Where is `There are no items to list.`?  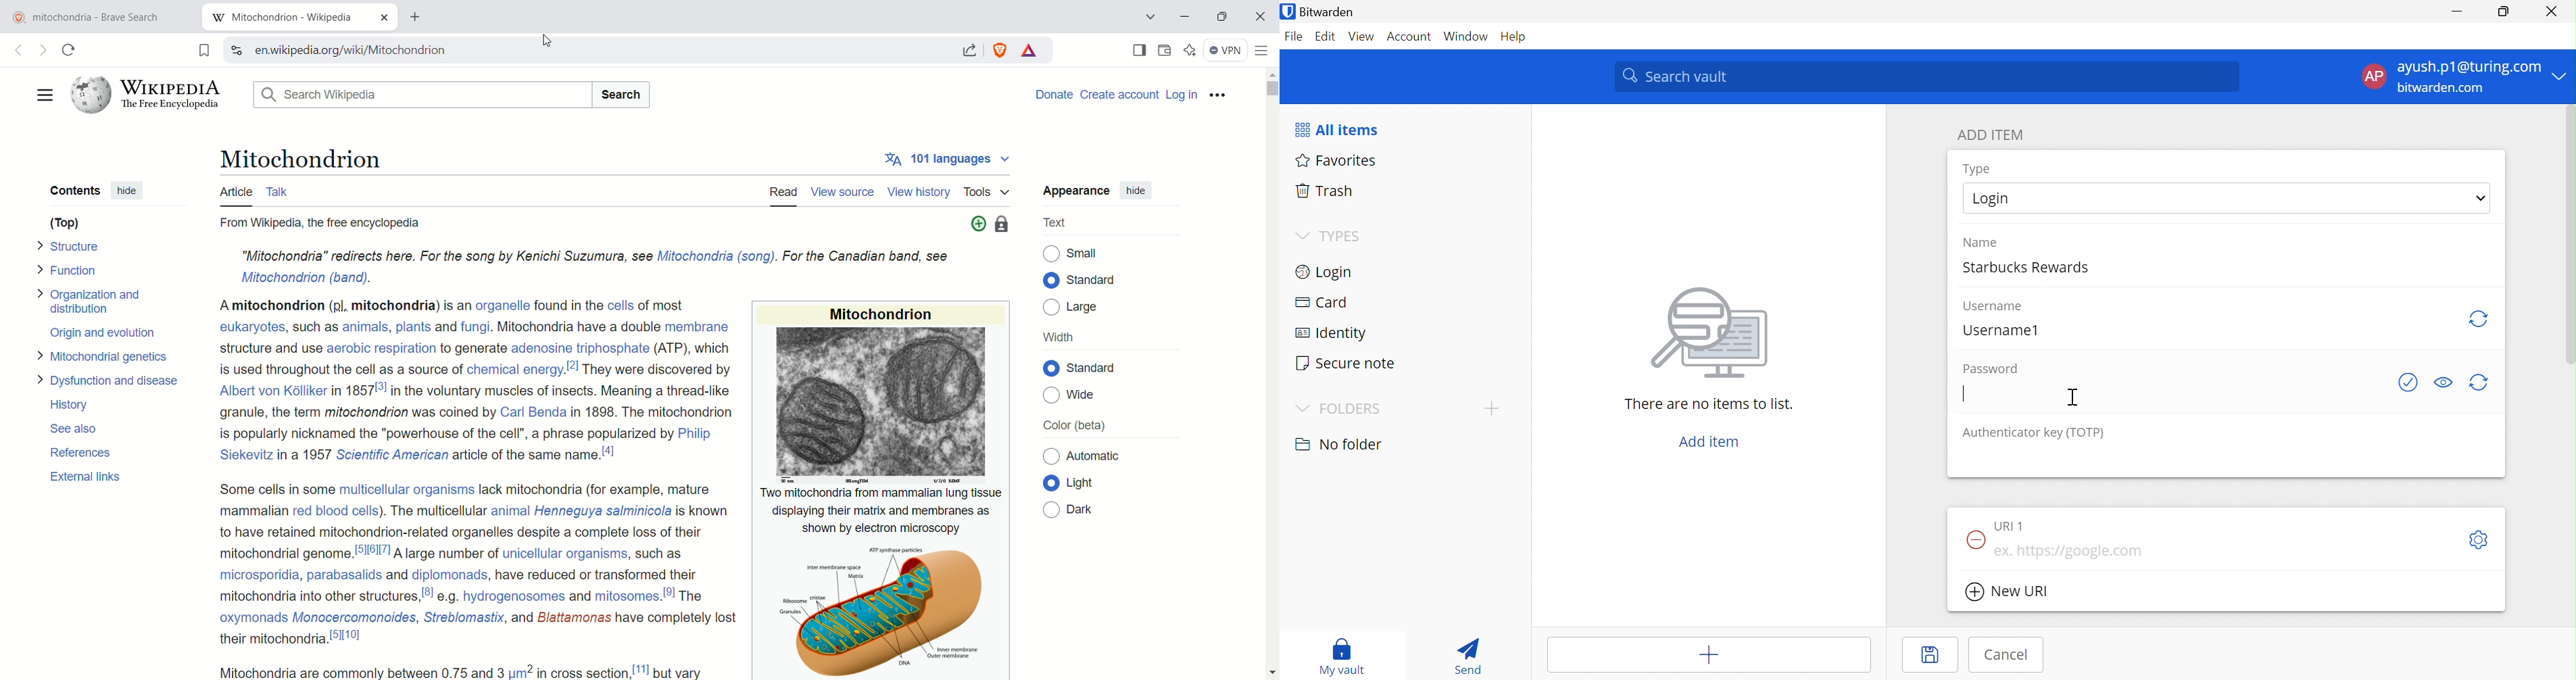
There are no items to list. is located at coordinates (1710, 405).